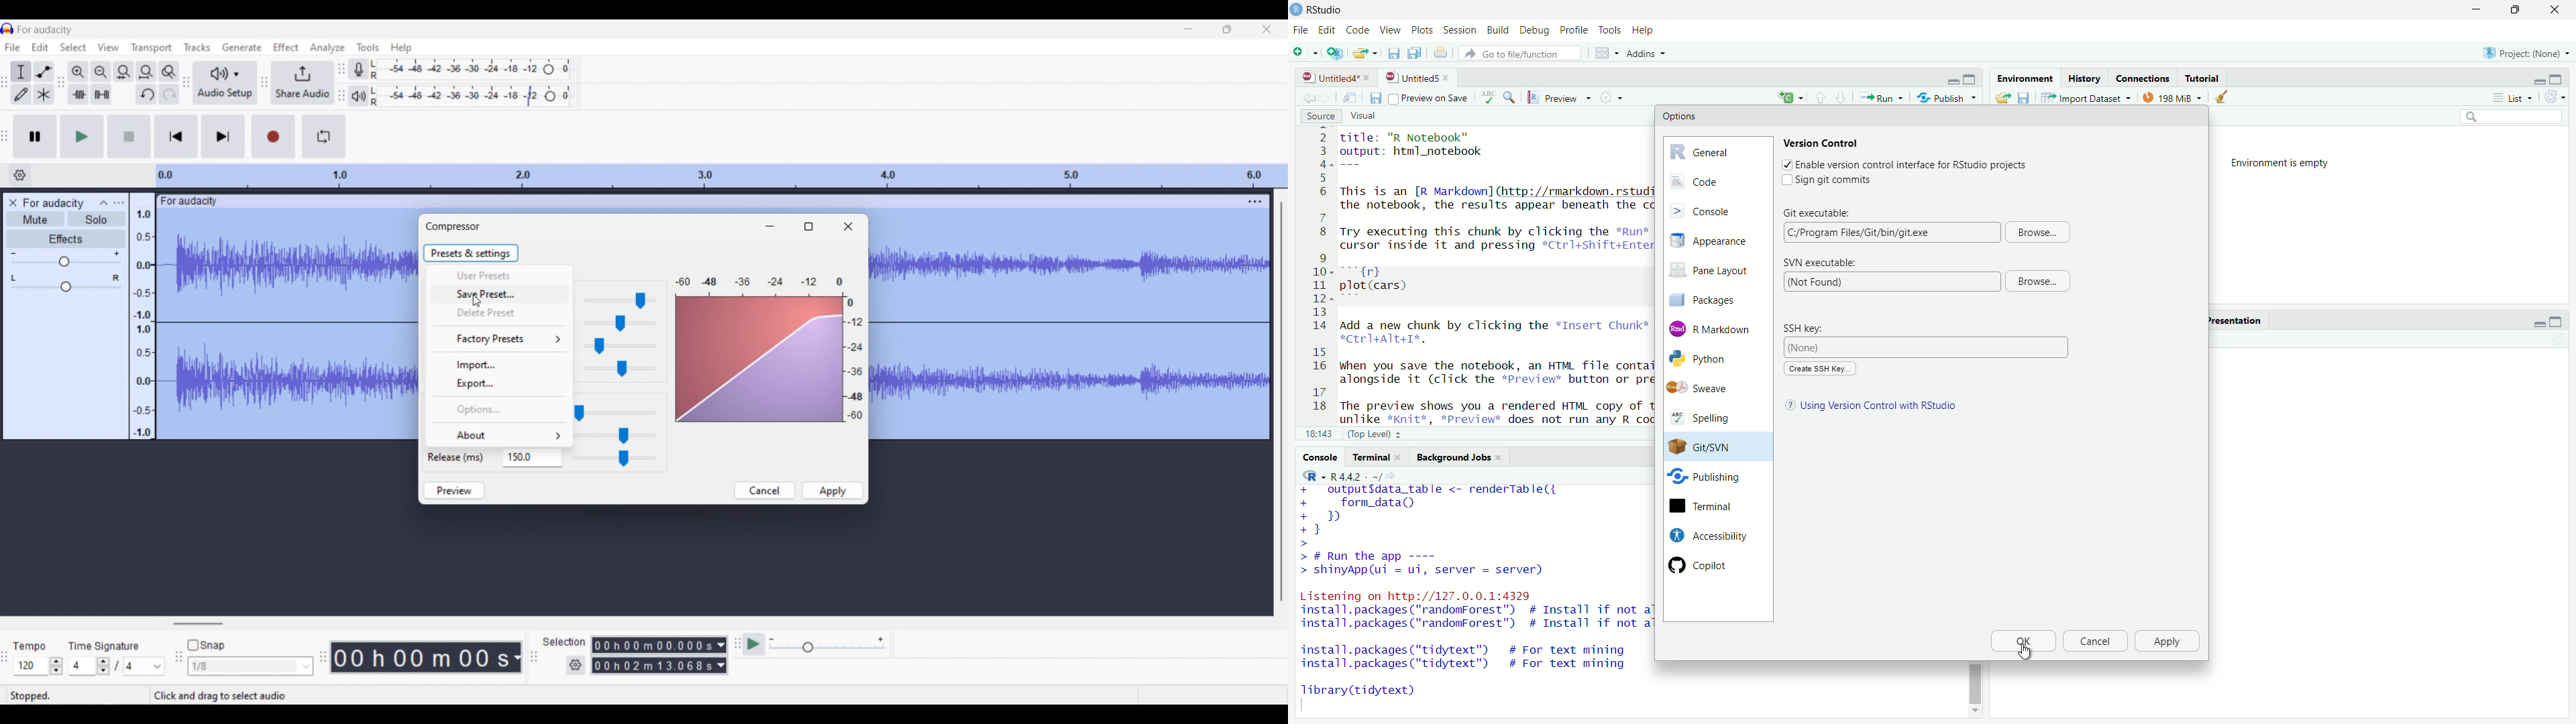 The image size is (2576, 728). What do you see at coordinates (653, 656) in the screenshot?
I see `Selection duration` at bounding box center [653, 656].